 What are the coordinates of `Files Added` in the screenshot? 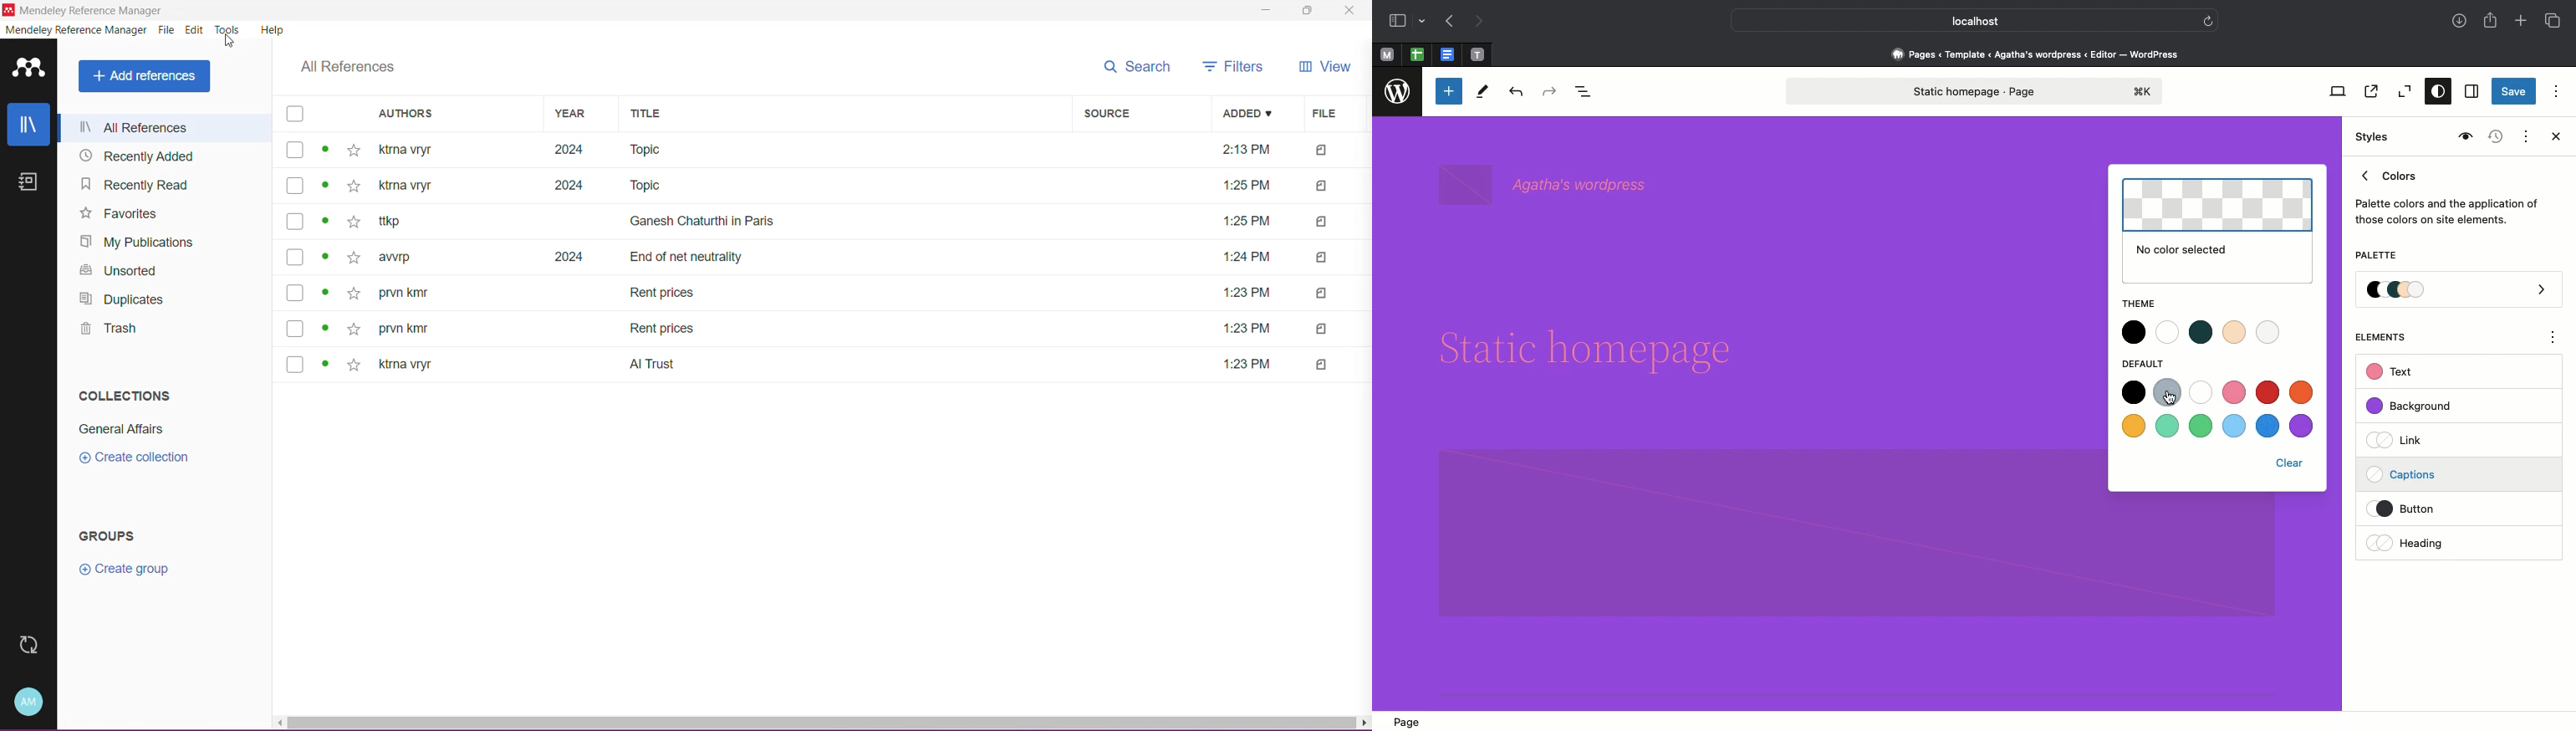 It's located at (1317, 149).